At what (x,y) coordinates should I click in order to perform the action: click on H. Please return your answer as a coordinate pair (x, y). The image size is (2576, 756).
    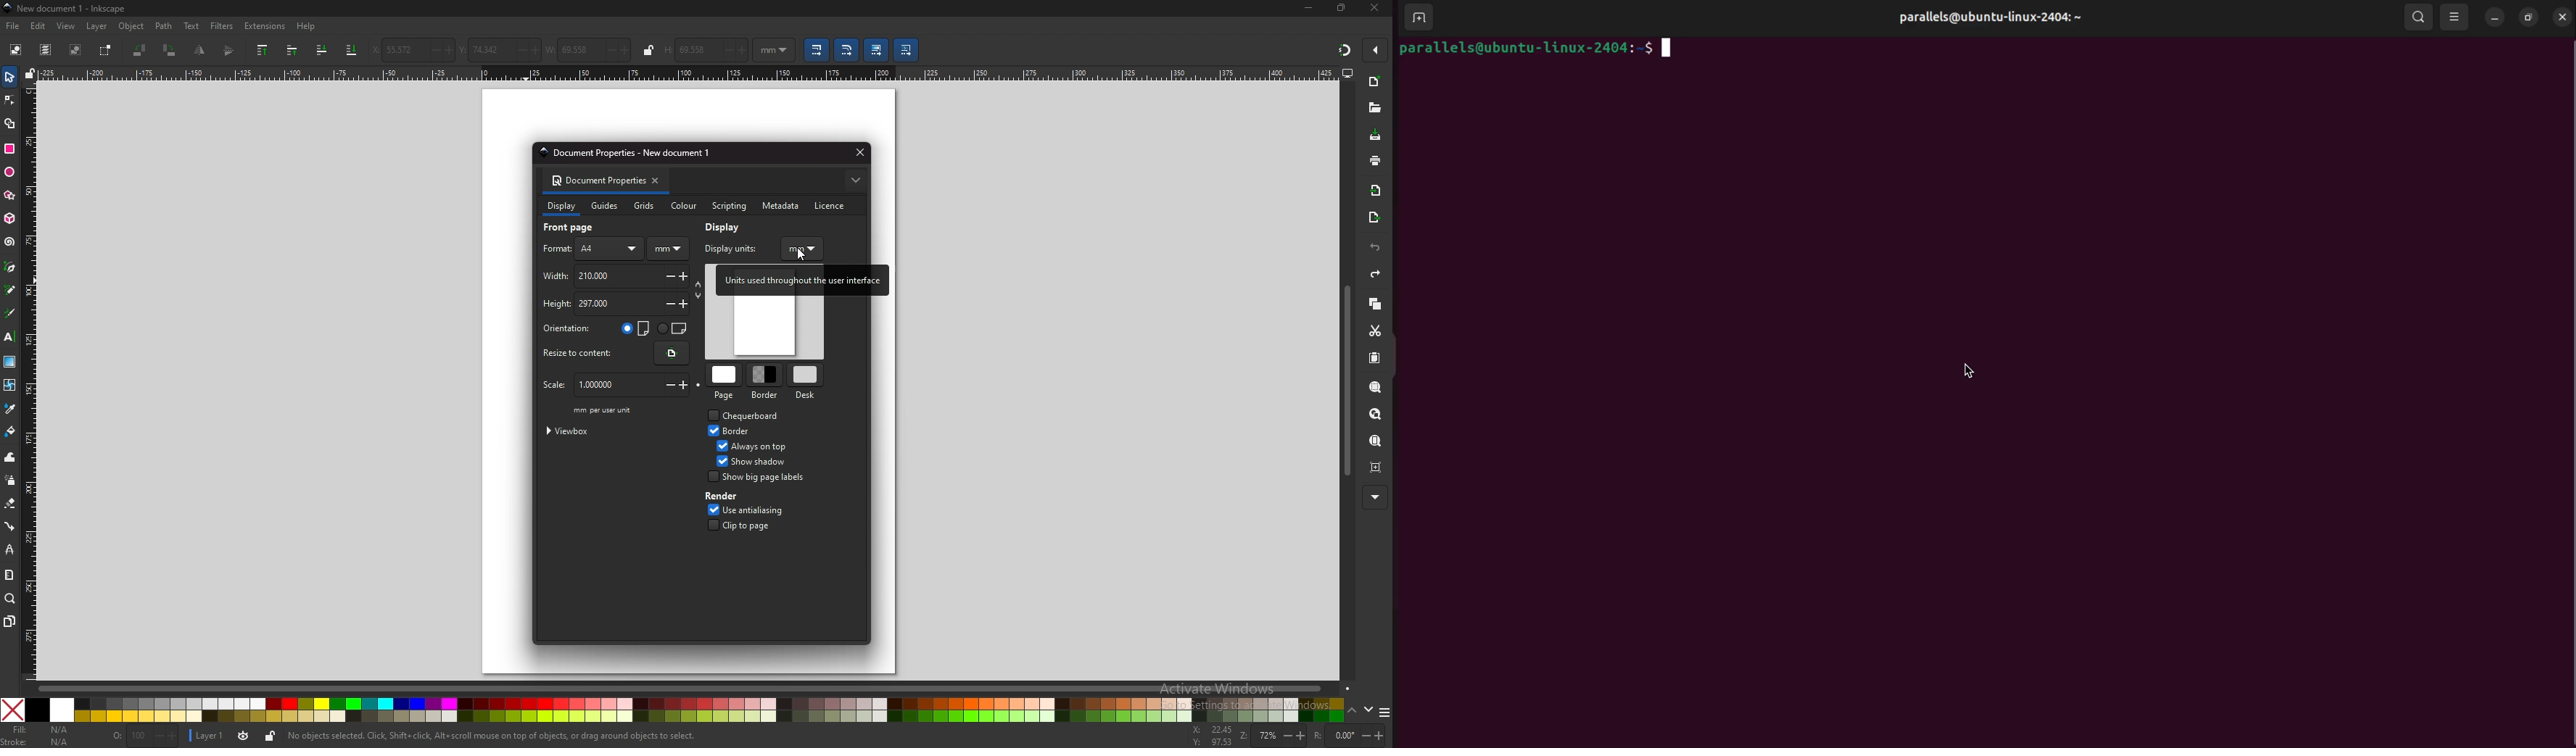
    Looking at the image, I should click on (667, 51).